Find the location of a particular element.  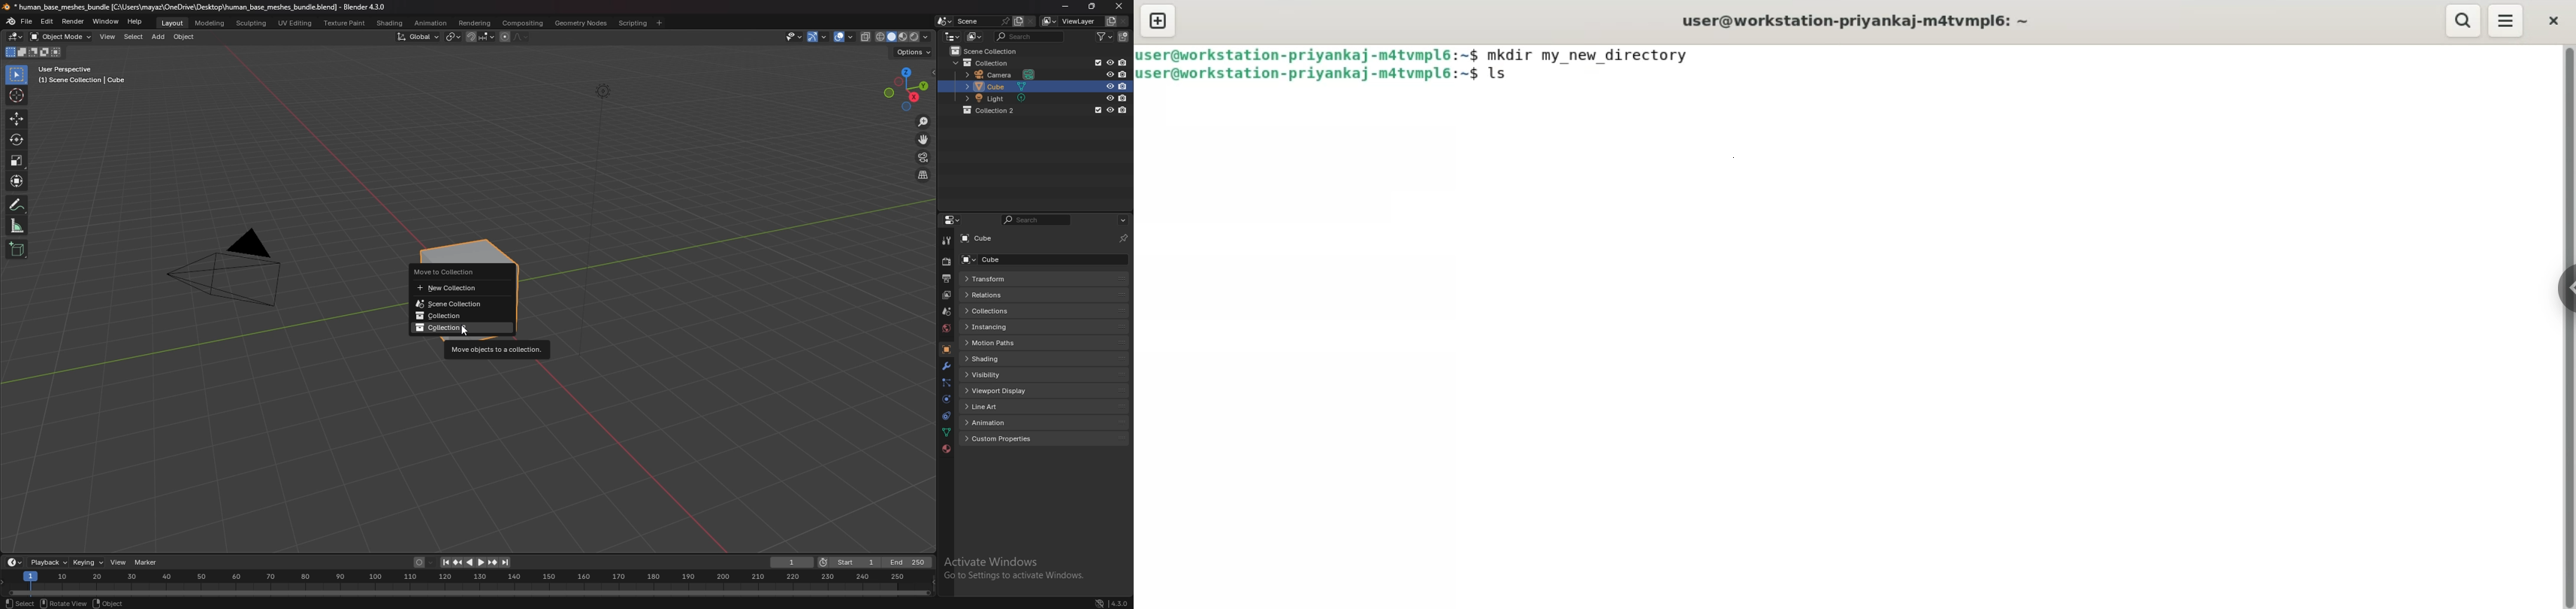

jump to keyframe is located at coordinates (493, 562).